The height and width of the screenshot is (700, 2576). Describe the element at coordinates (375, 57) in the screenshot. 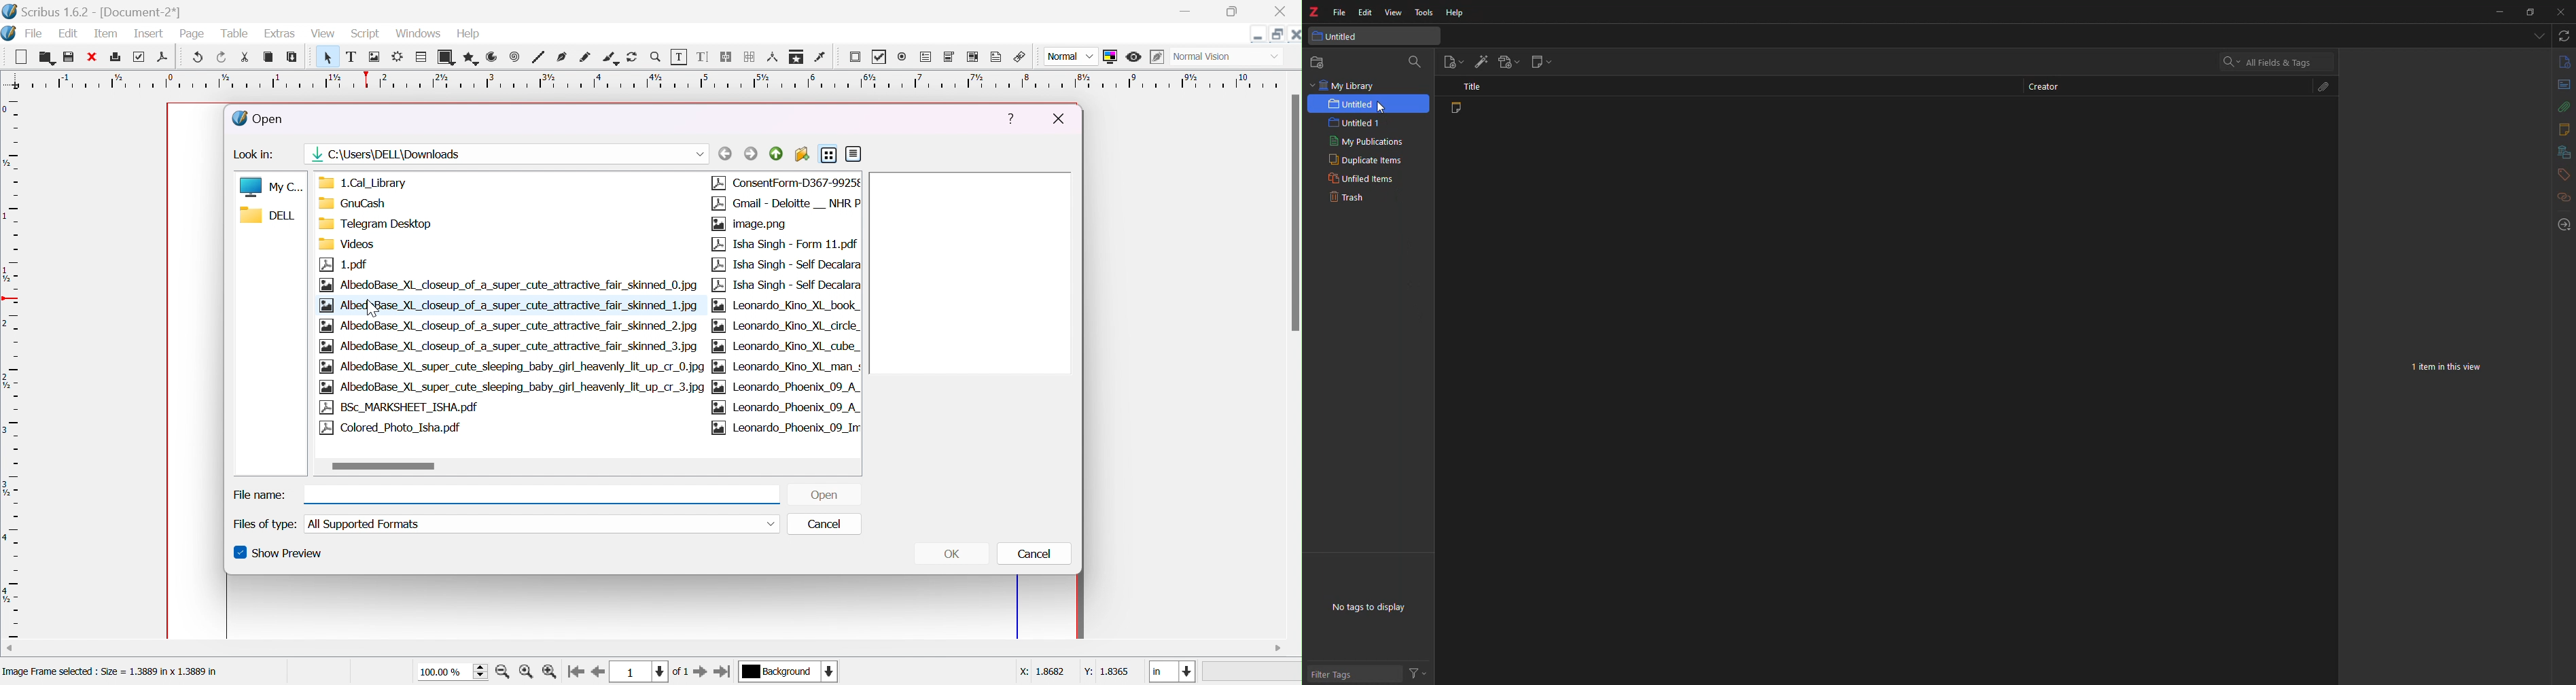

I see `image frame` at that location.